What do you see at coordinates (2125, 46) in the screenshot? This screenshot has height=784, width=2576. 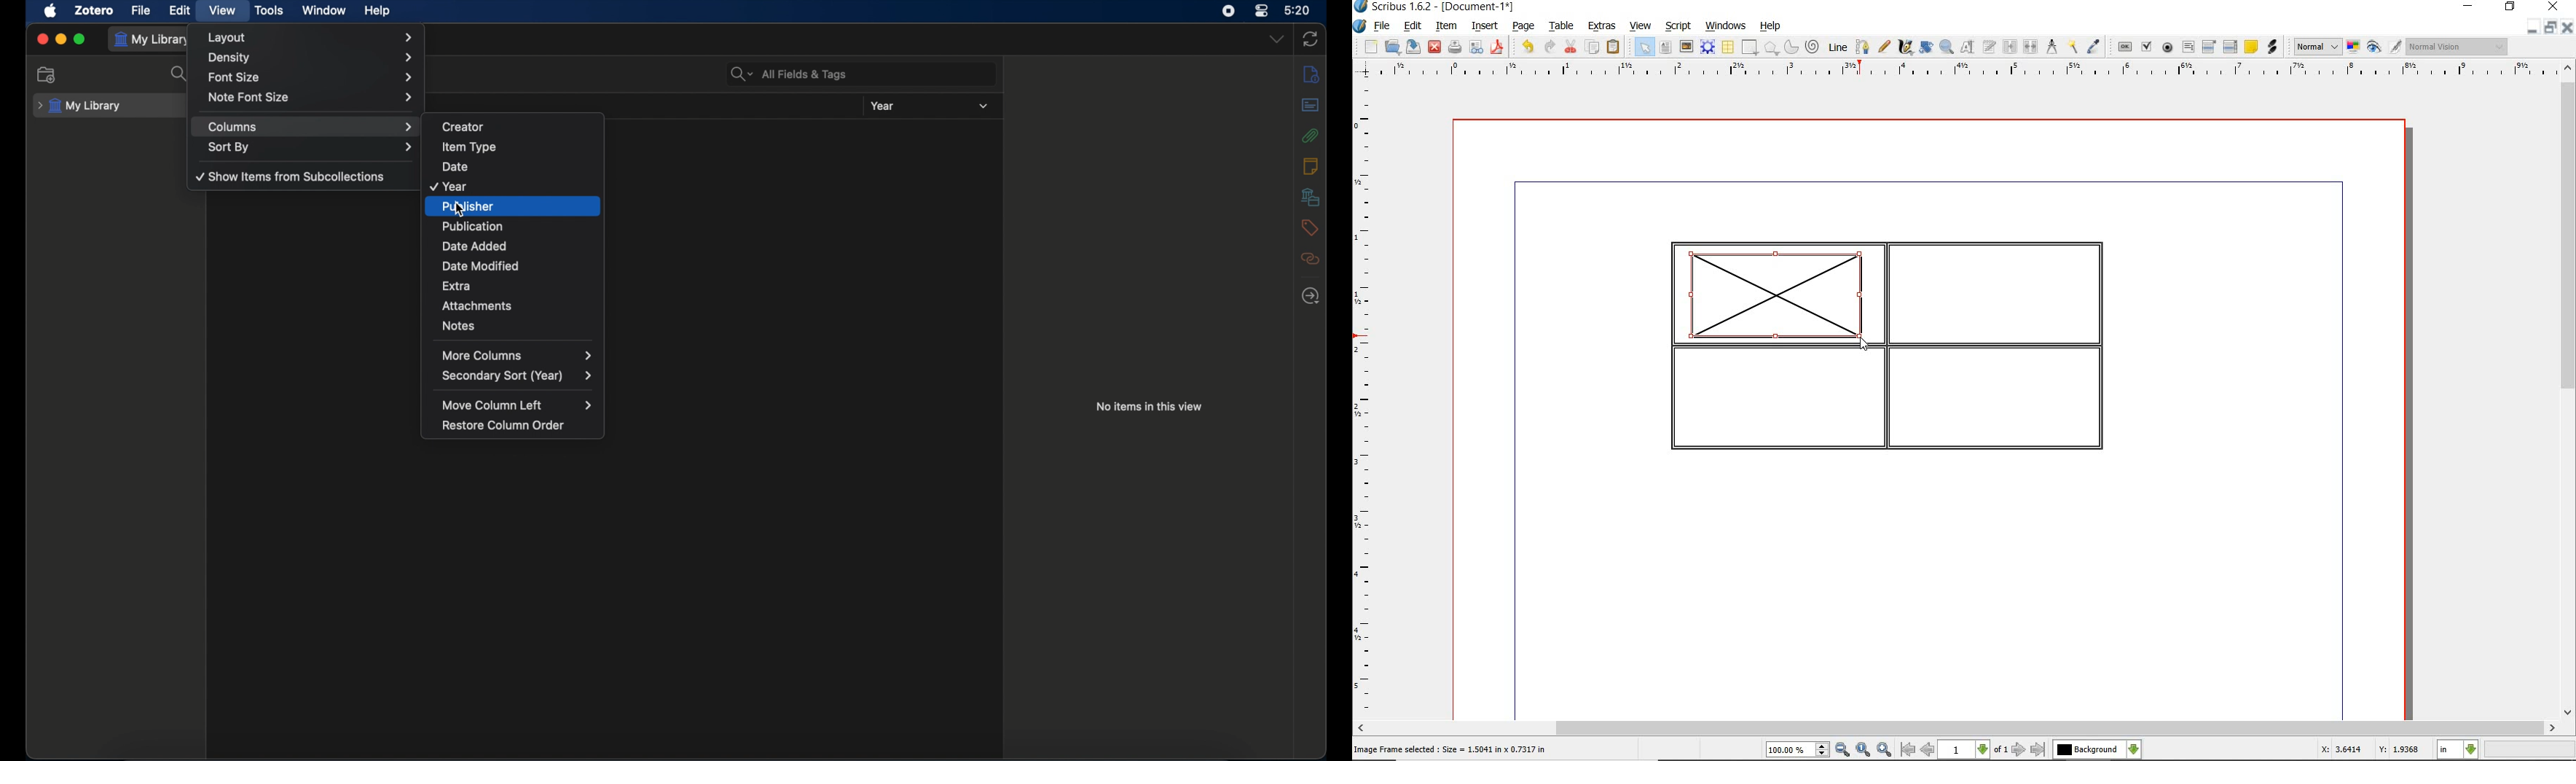 I see `pdf push button` at bounding box center [2125, 46].